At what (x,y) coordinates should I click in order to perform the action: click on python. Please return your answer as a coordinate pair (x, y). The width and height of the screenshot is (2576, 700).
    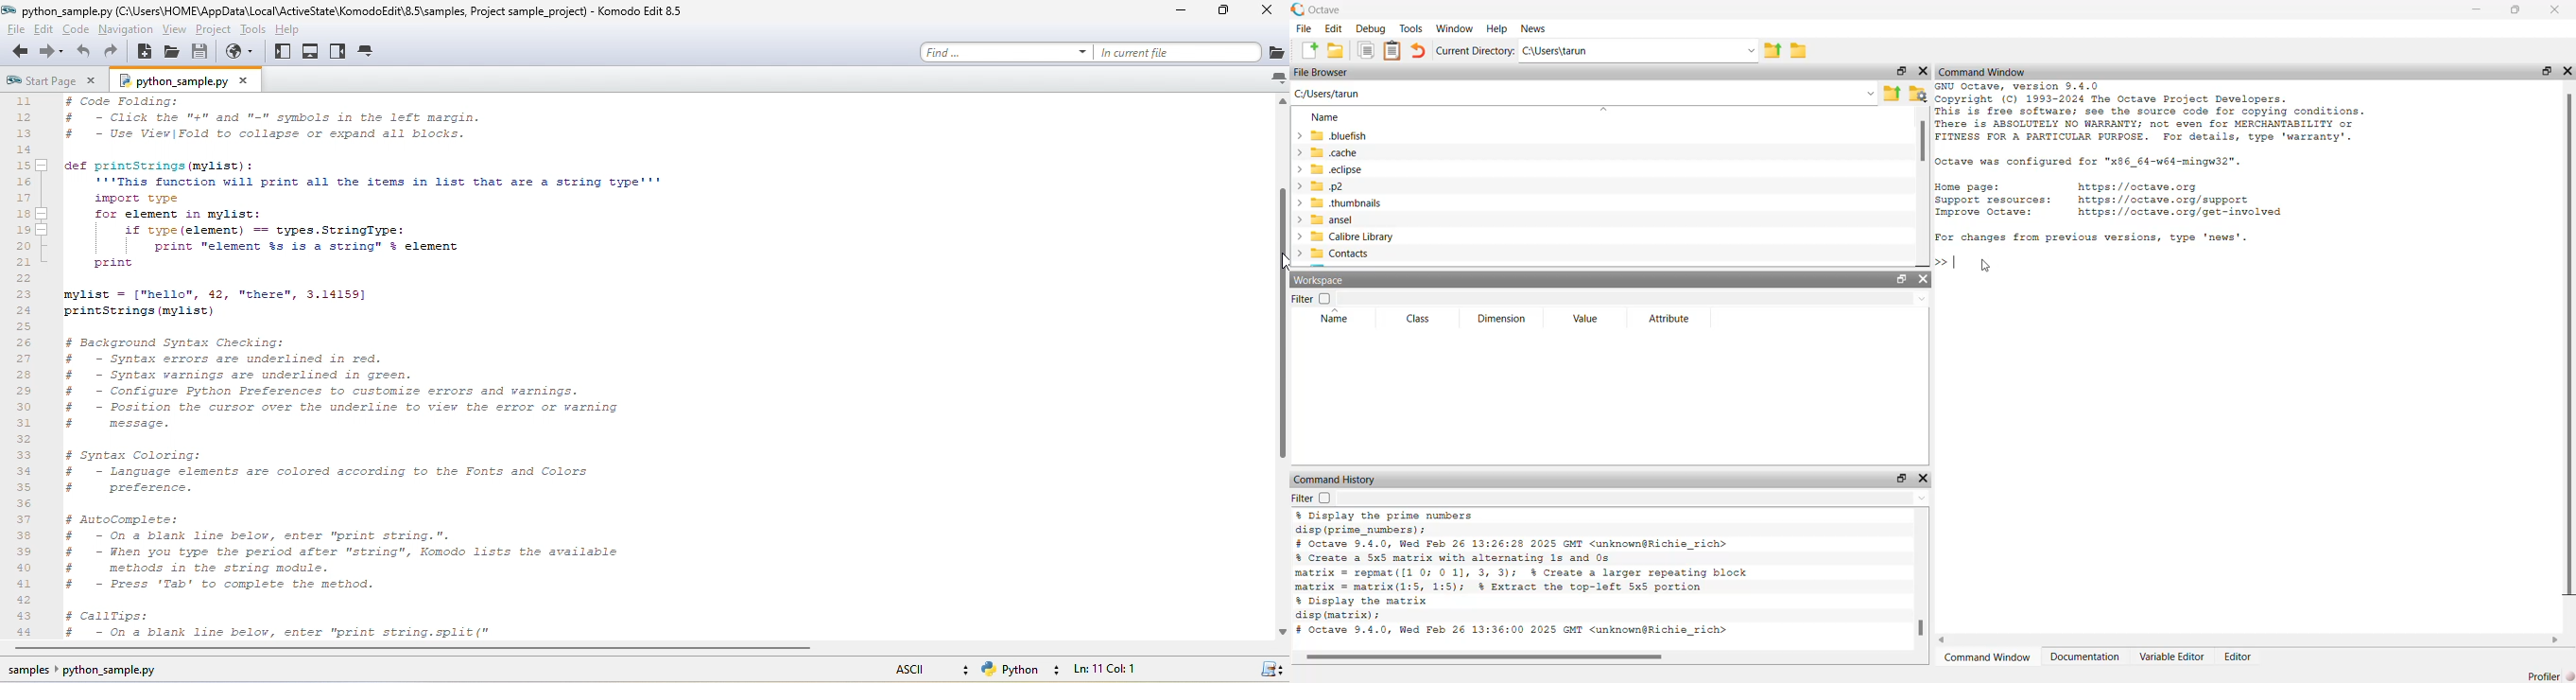
    Looking at the image, I should click on (1024, 670).